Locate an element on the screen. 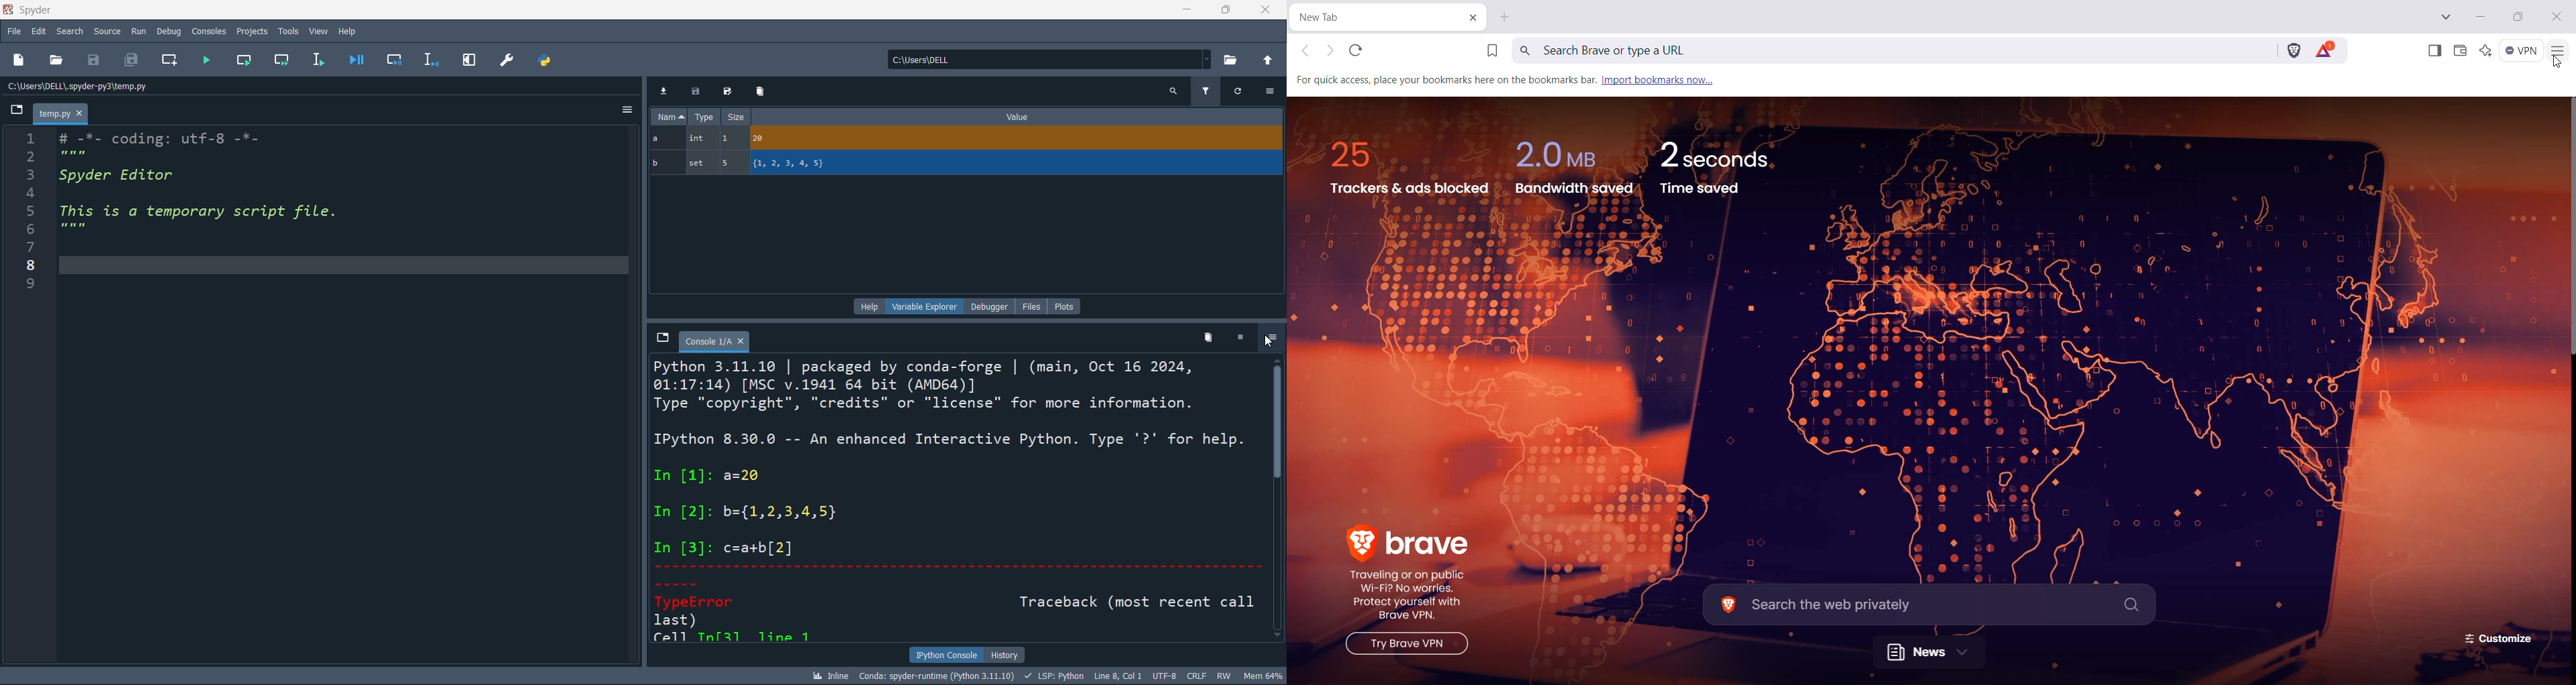  size is located at coordinates (735, 117).